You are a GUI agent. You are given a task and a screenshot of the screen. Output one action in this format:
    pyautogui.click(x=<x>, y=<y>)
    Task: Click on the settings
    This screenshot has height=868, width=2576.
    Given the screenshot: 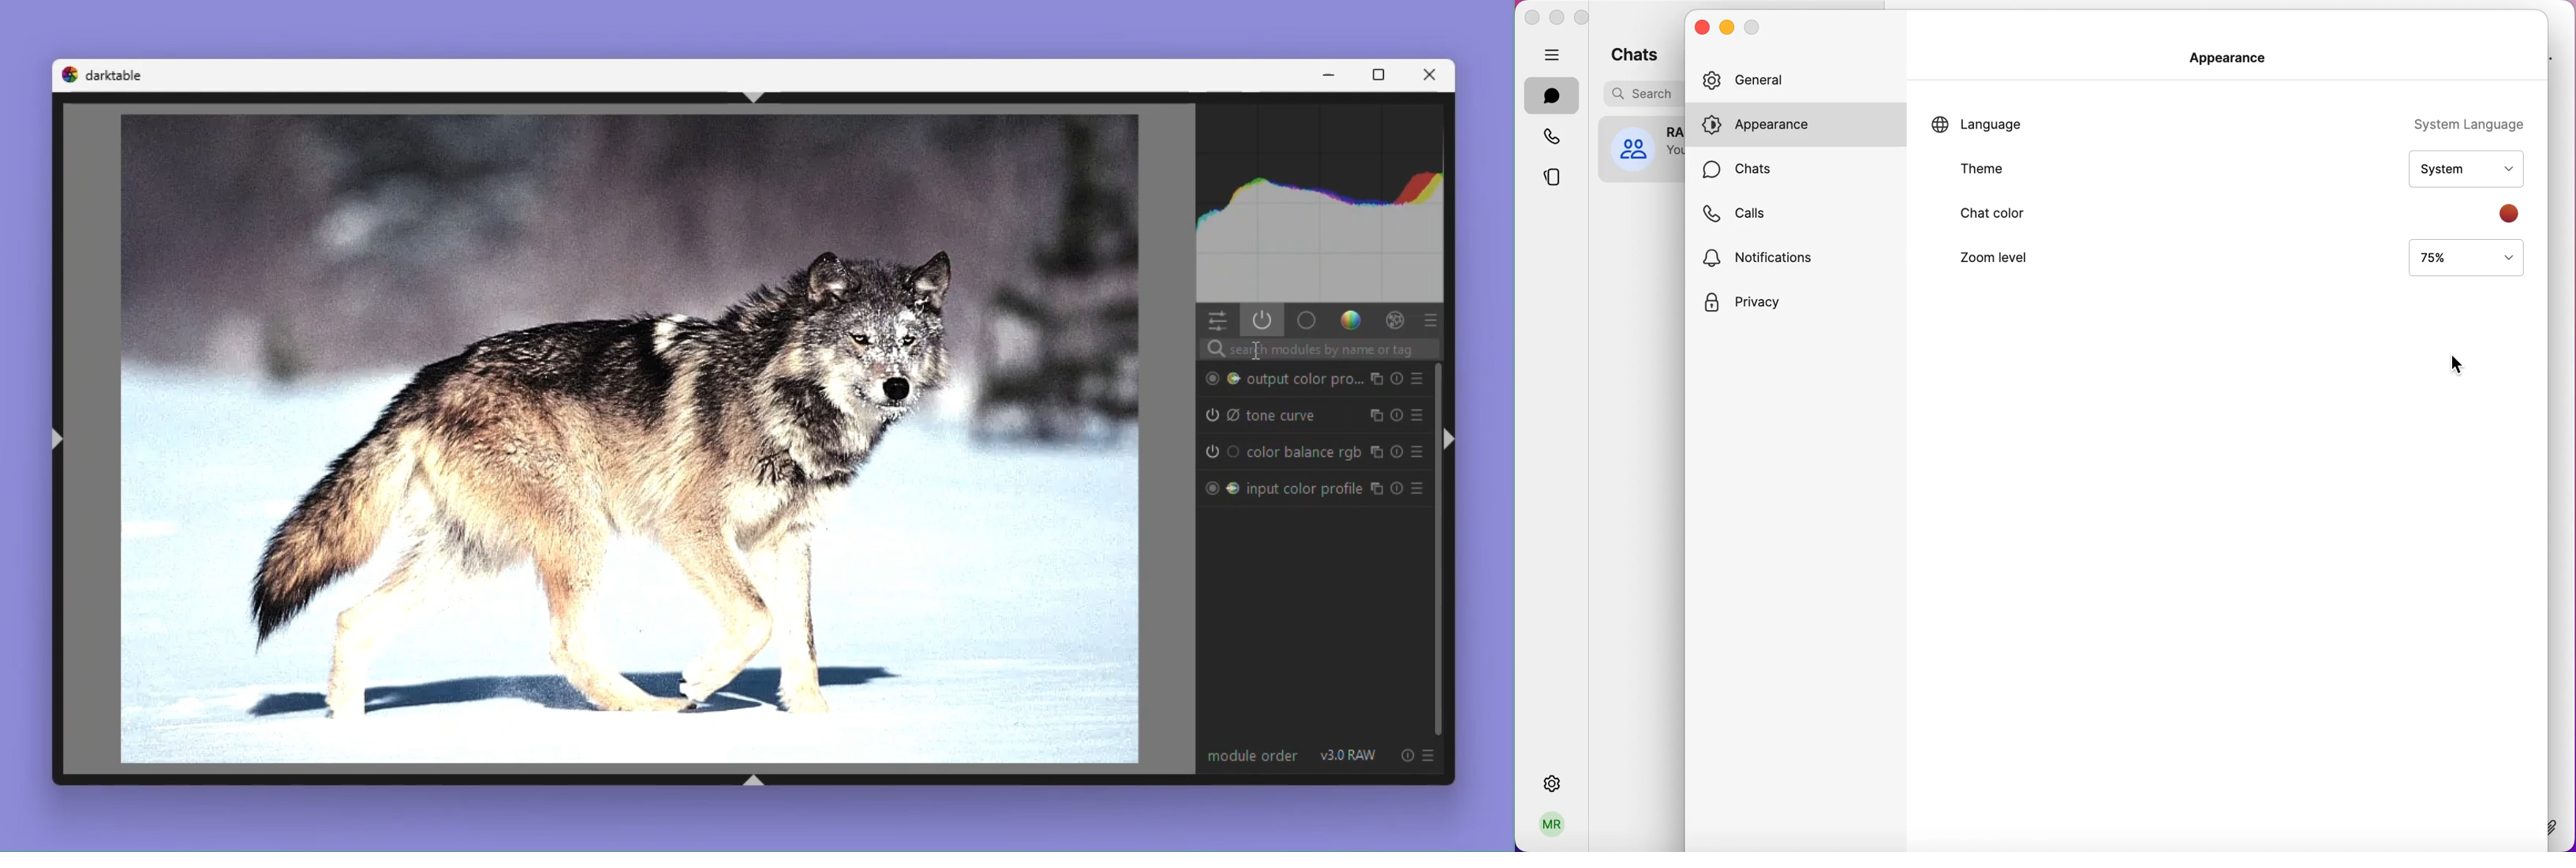 What is the action you would take?
    pyautogui.click(x=1551, y=778)
    